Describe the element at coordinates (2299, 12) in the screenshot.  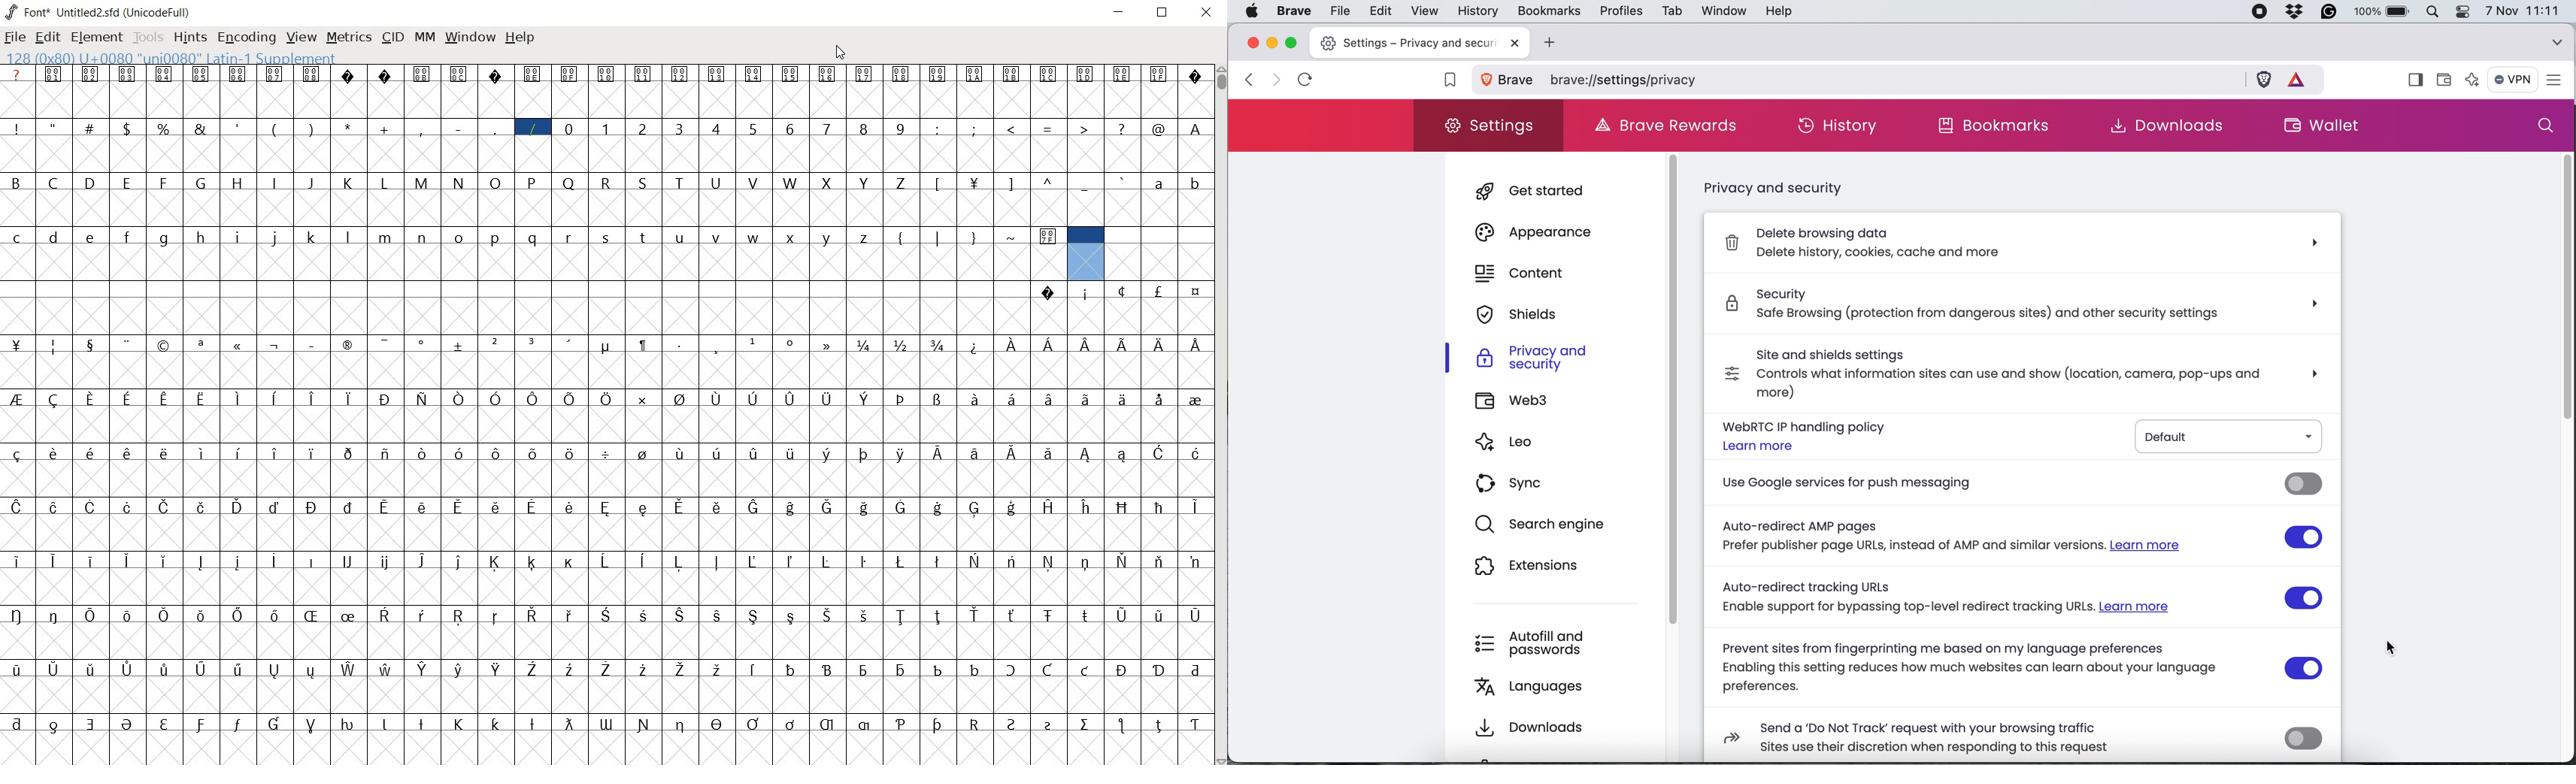
I see `dropbox` at that location.